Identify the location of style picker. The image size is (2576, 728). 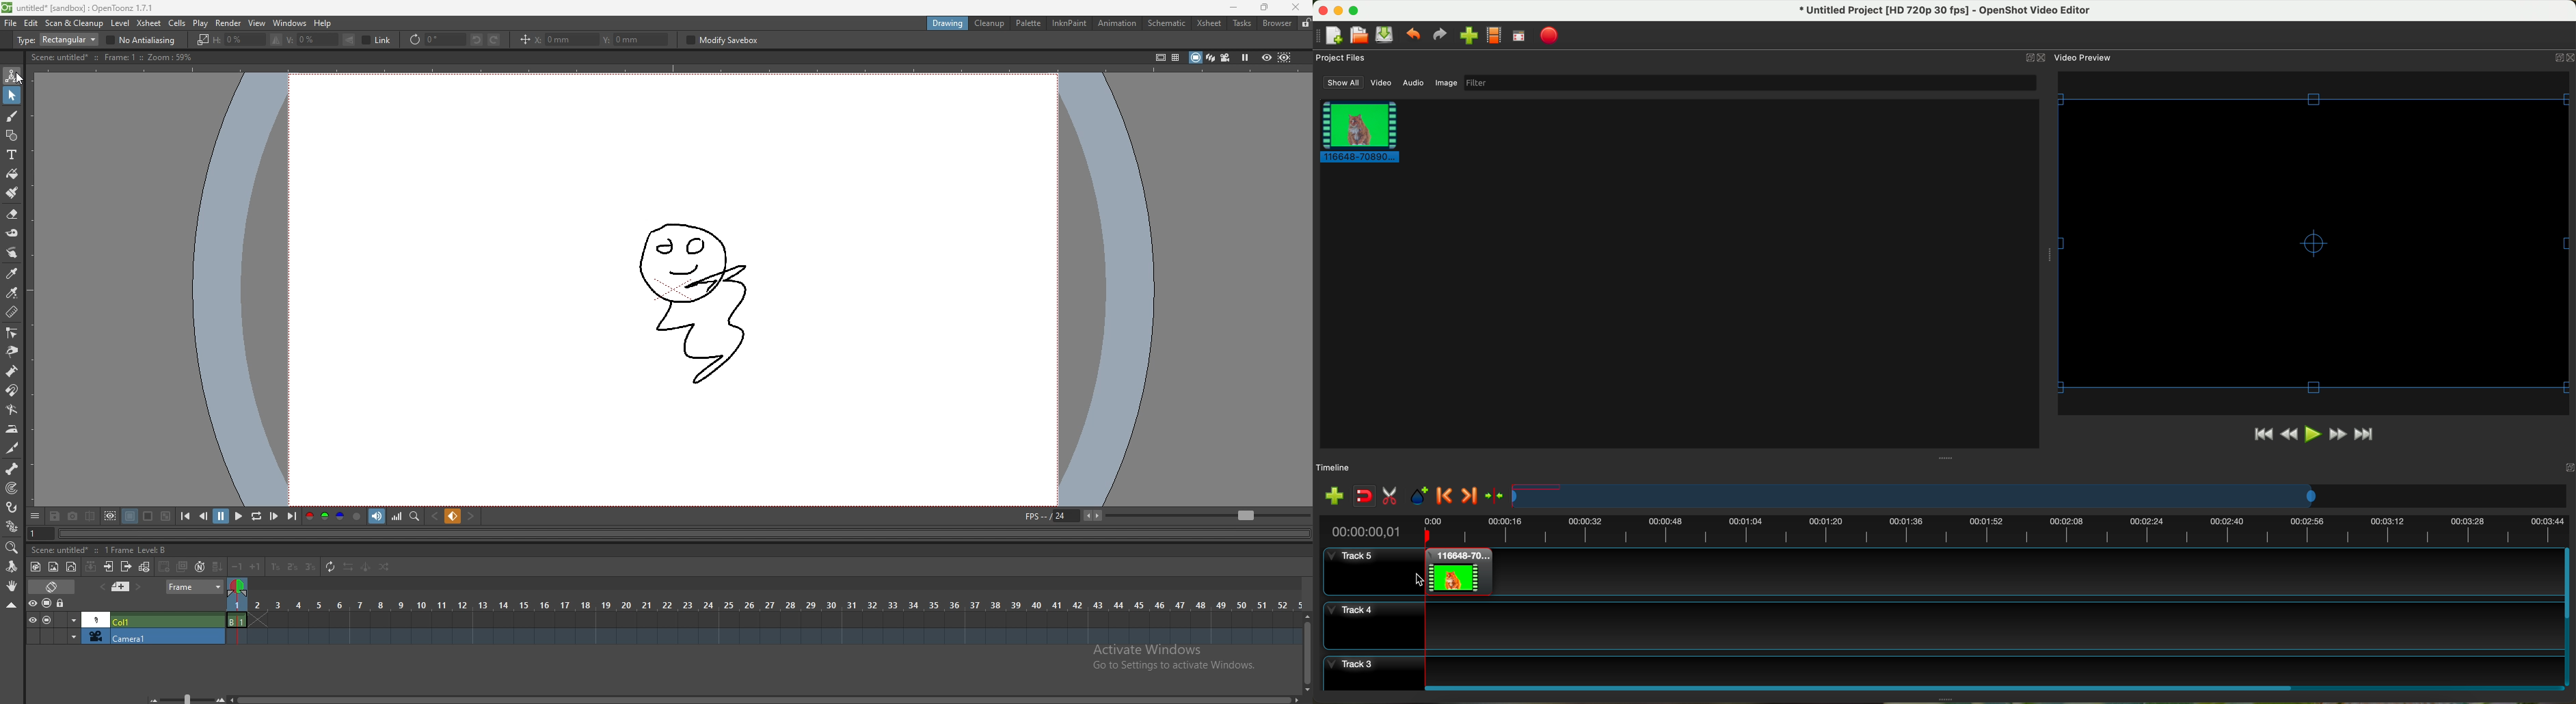
(12, 273).